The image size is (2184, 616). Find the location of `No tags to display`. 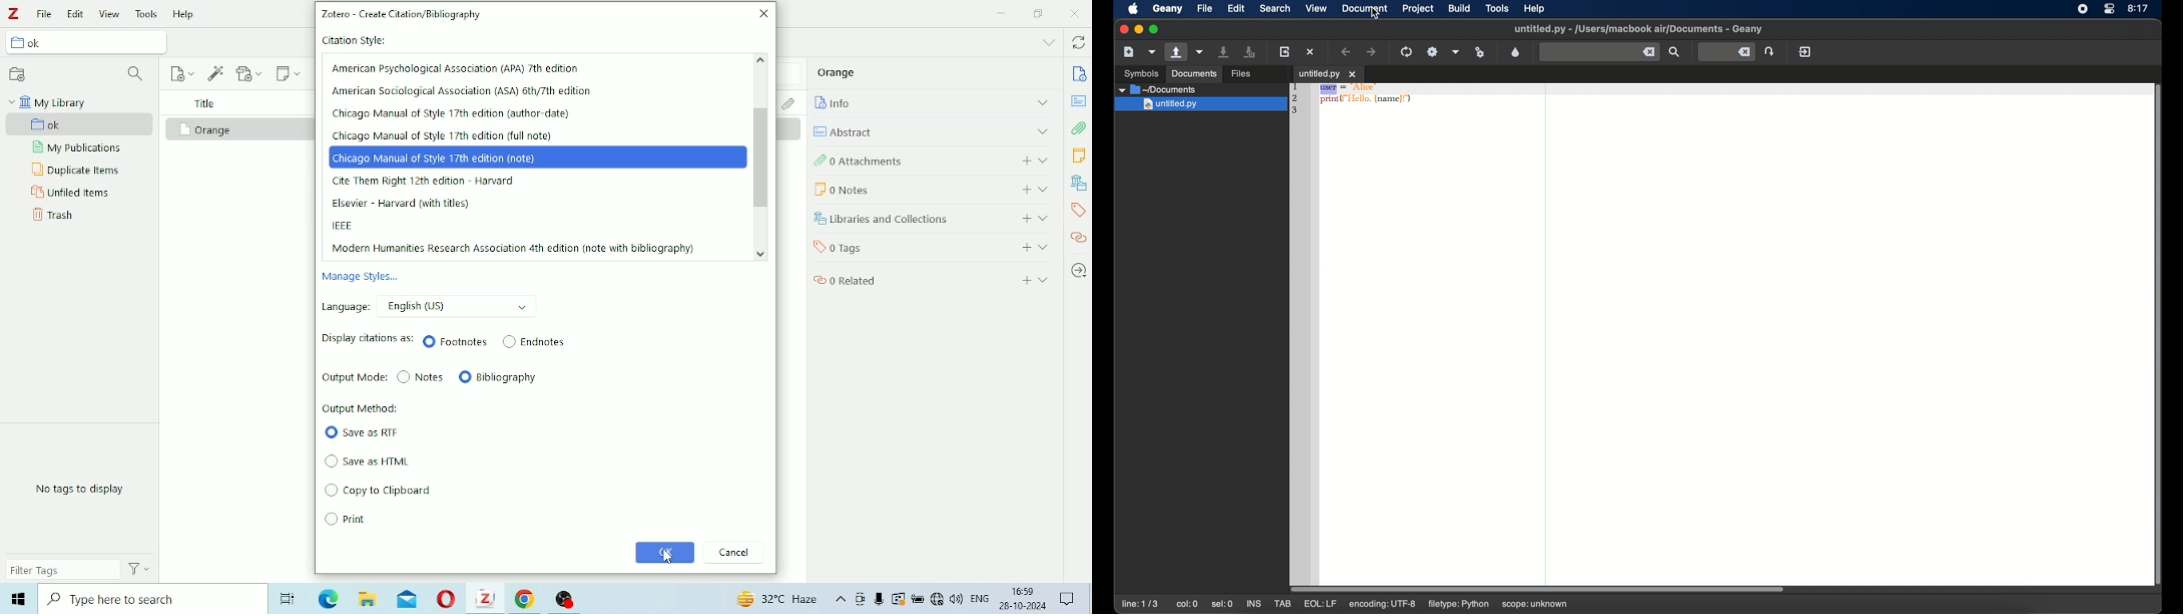

No tags to display is located at coordinates (80, 489).